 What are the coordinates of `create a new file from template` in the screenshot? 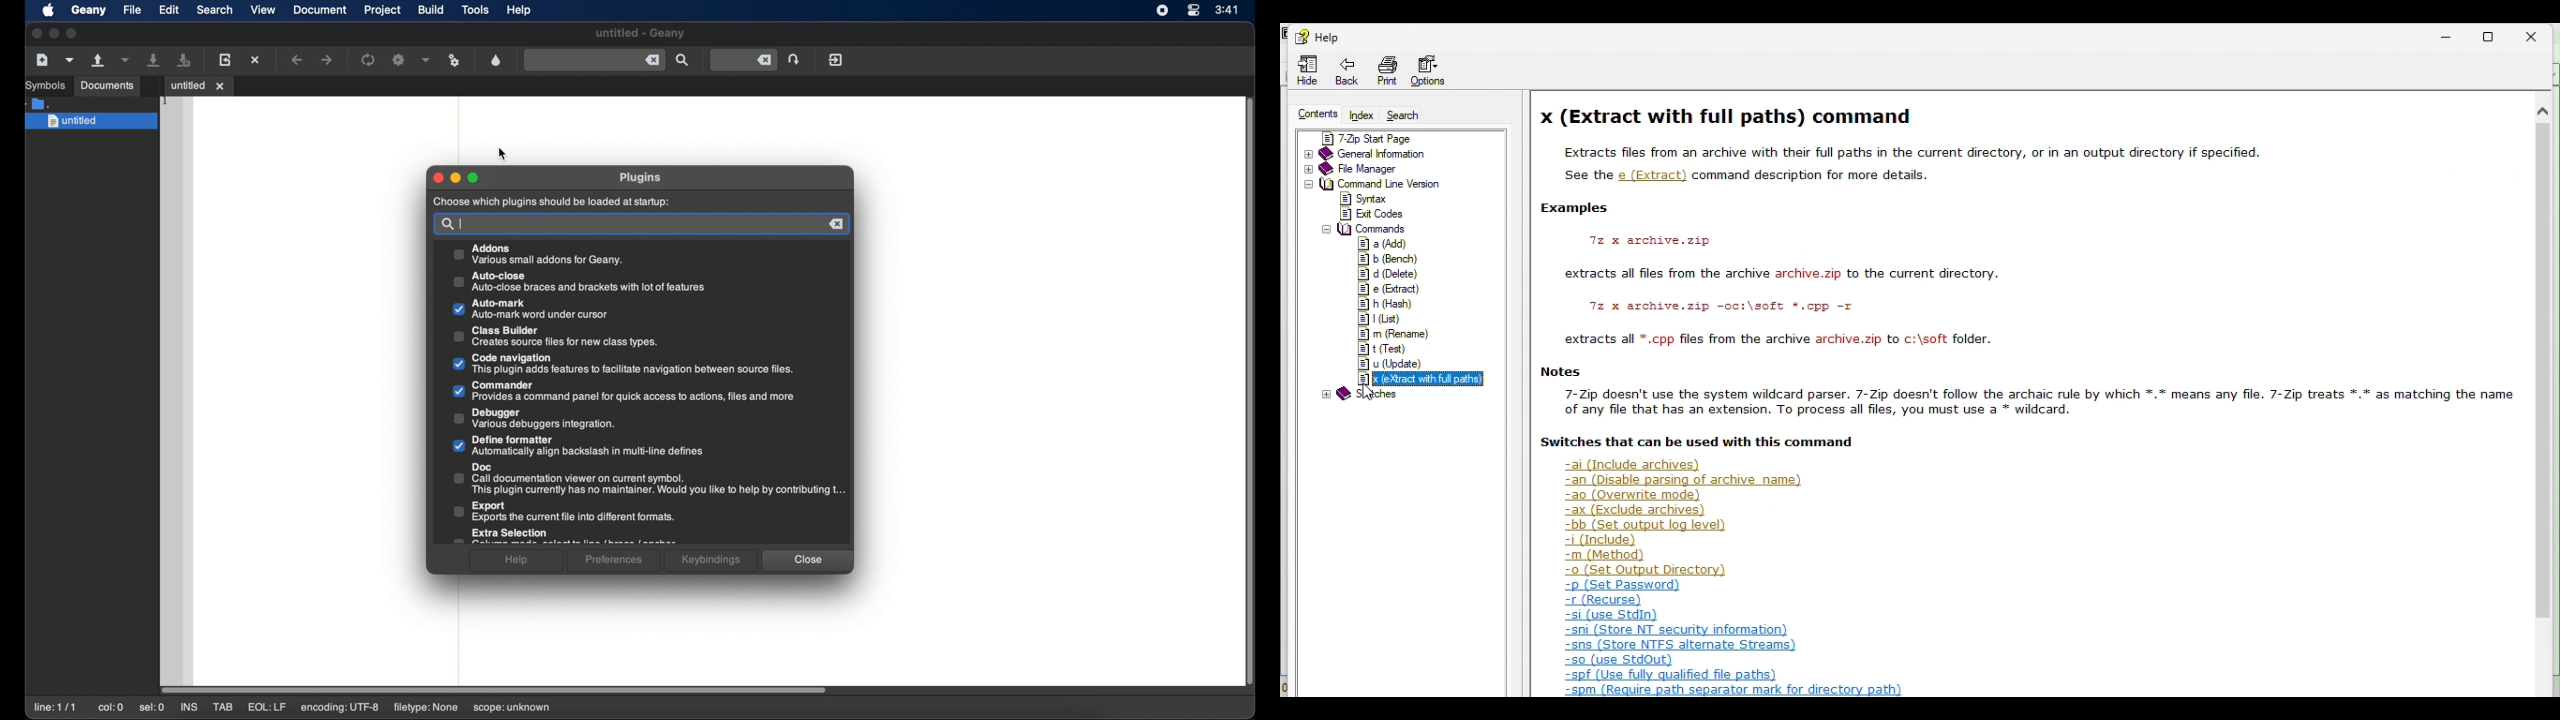 It's located at (70, 61).